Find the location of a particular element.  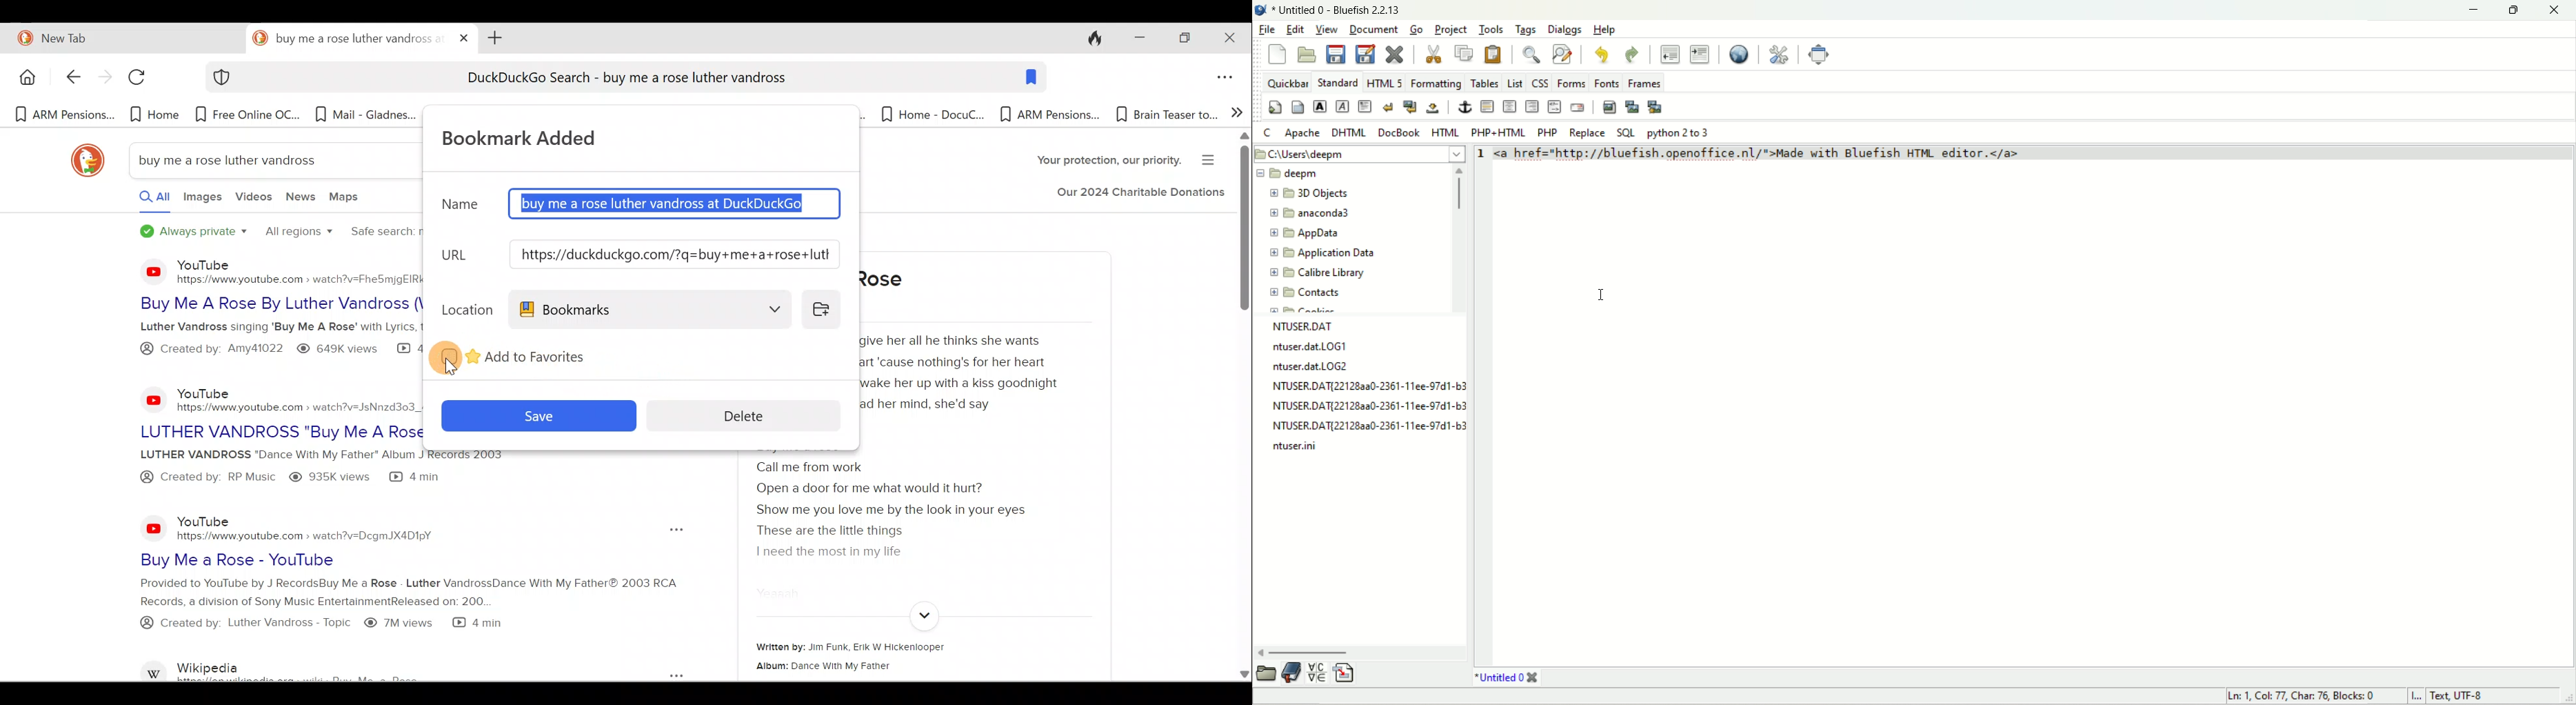

quickstart is located at coordinates (1274, 108).